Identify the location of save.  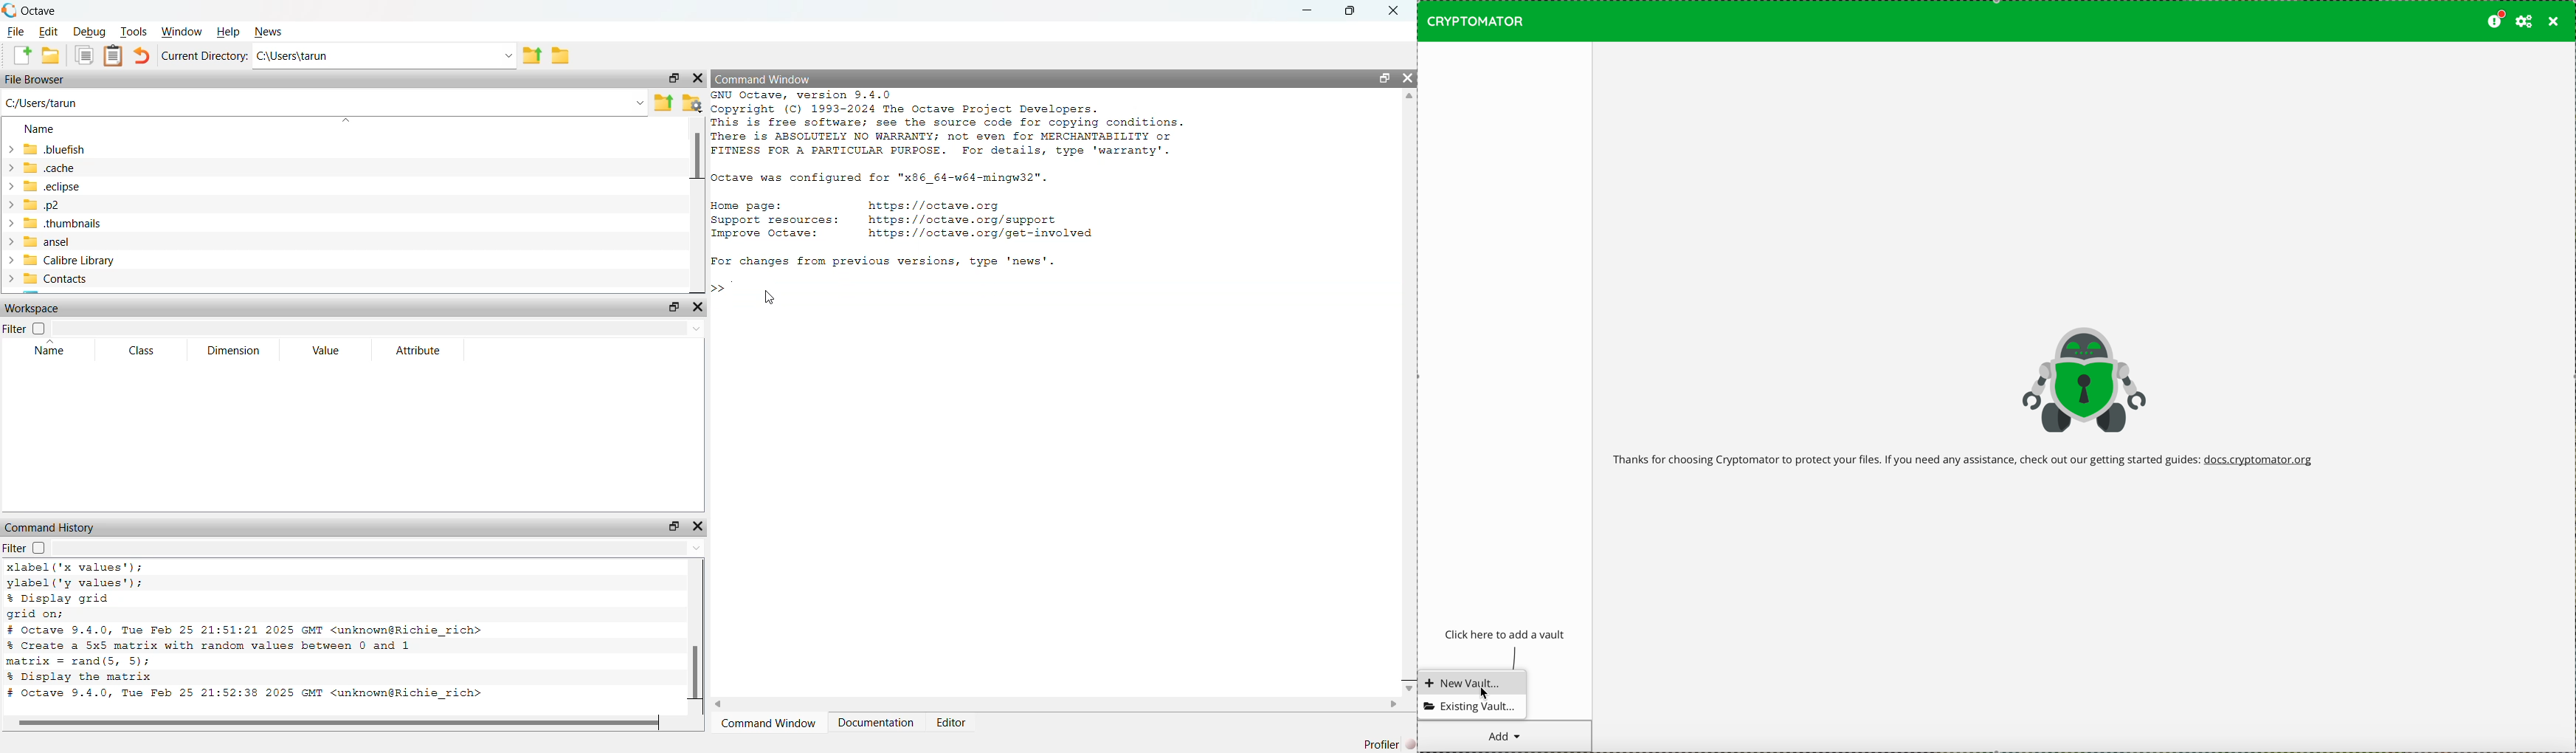
(50, 55).